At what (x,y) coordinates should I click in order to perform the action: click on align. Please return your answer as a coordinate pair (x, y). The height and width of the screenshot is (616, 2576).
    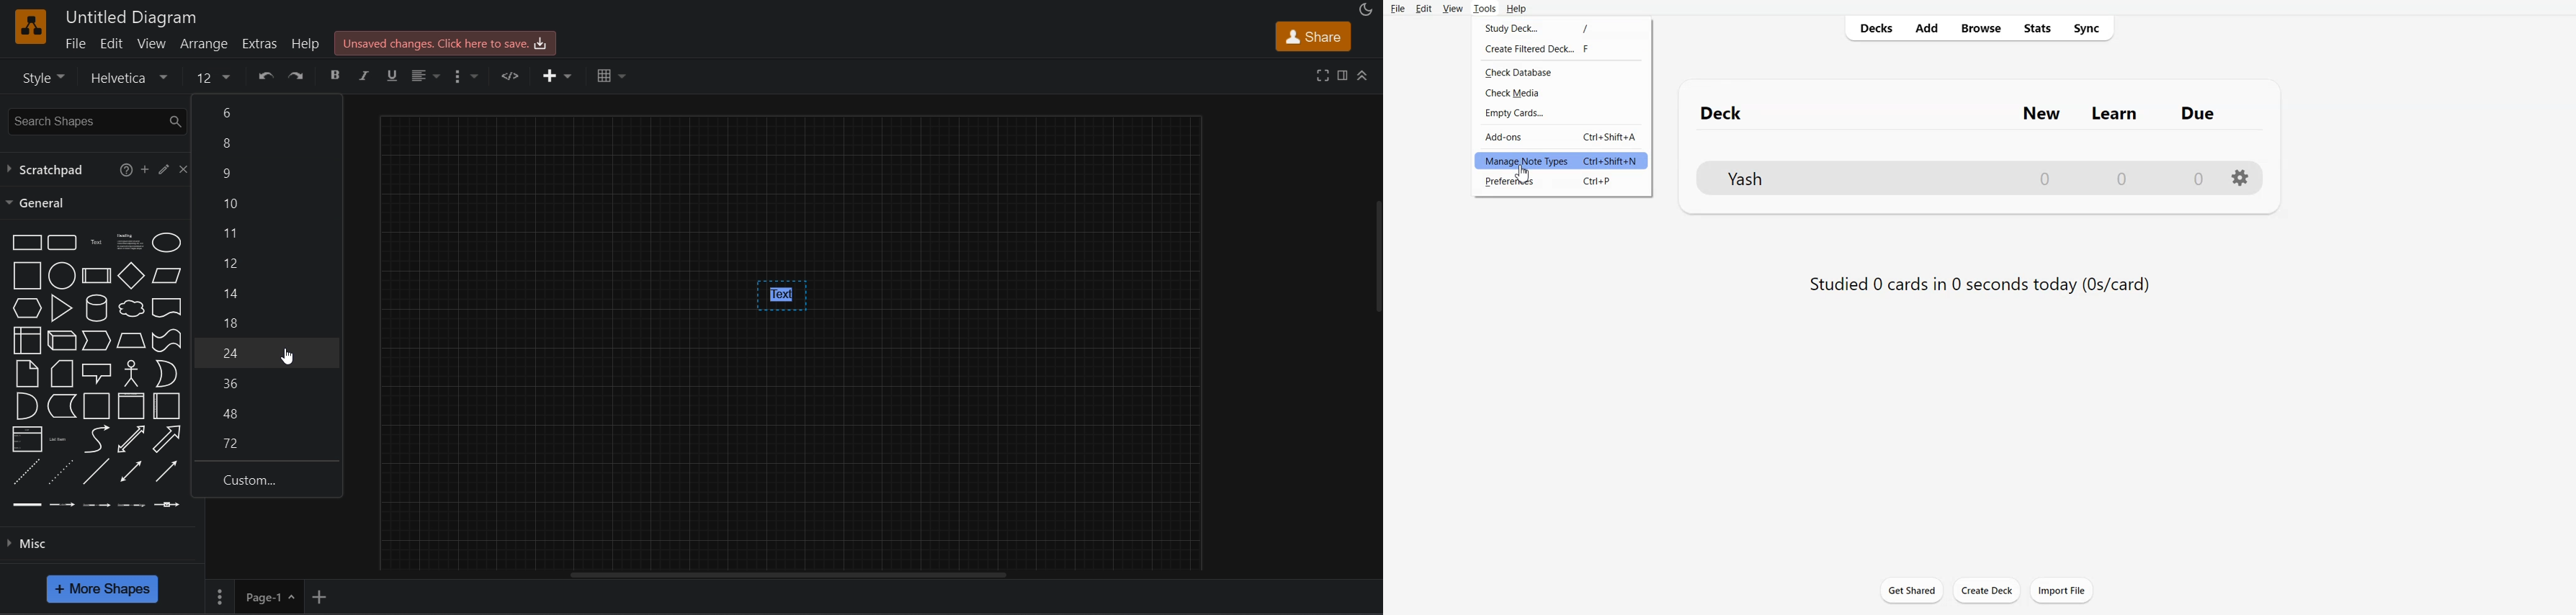
    Looking at the image, I should click on (426, 76).